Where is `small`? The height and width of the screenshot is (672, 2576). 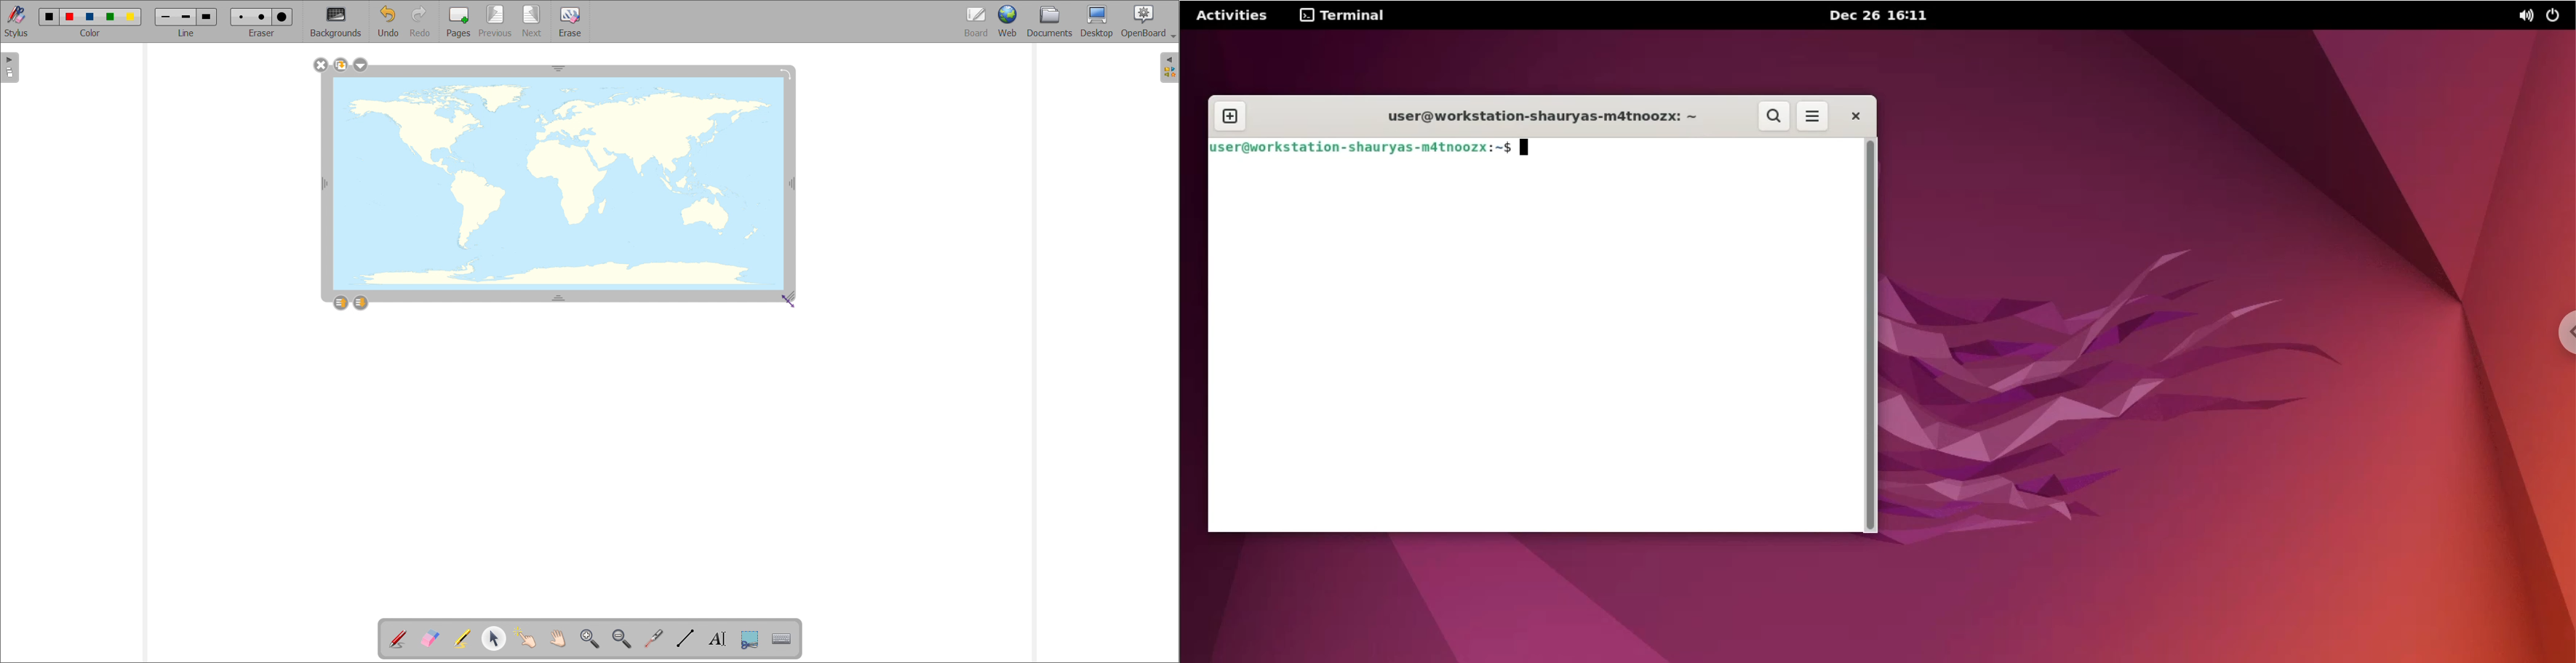 small is located at coordinates (241, 17).